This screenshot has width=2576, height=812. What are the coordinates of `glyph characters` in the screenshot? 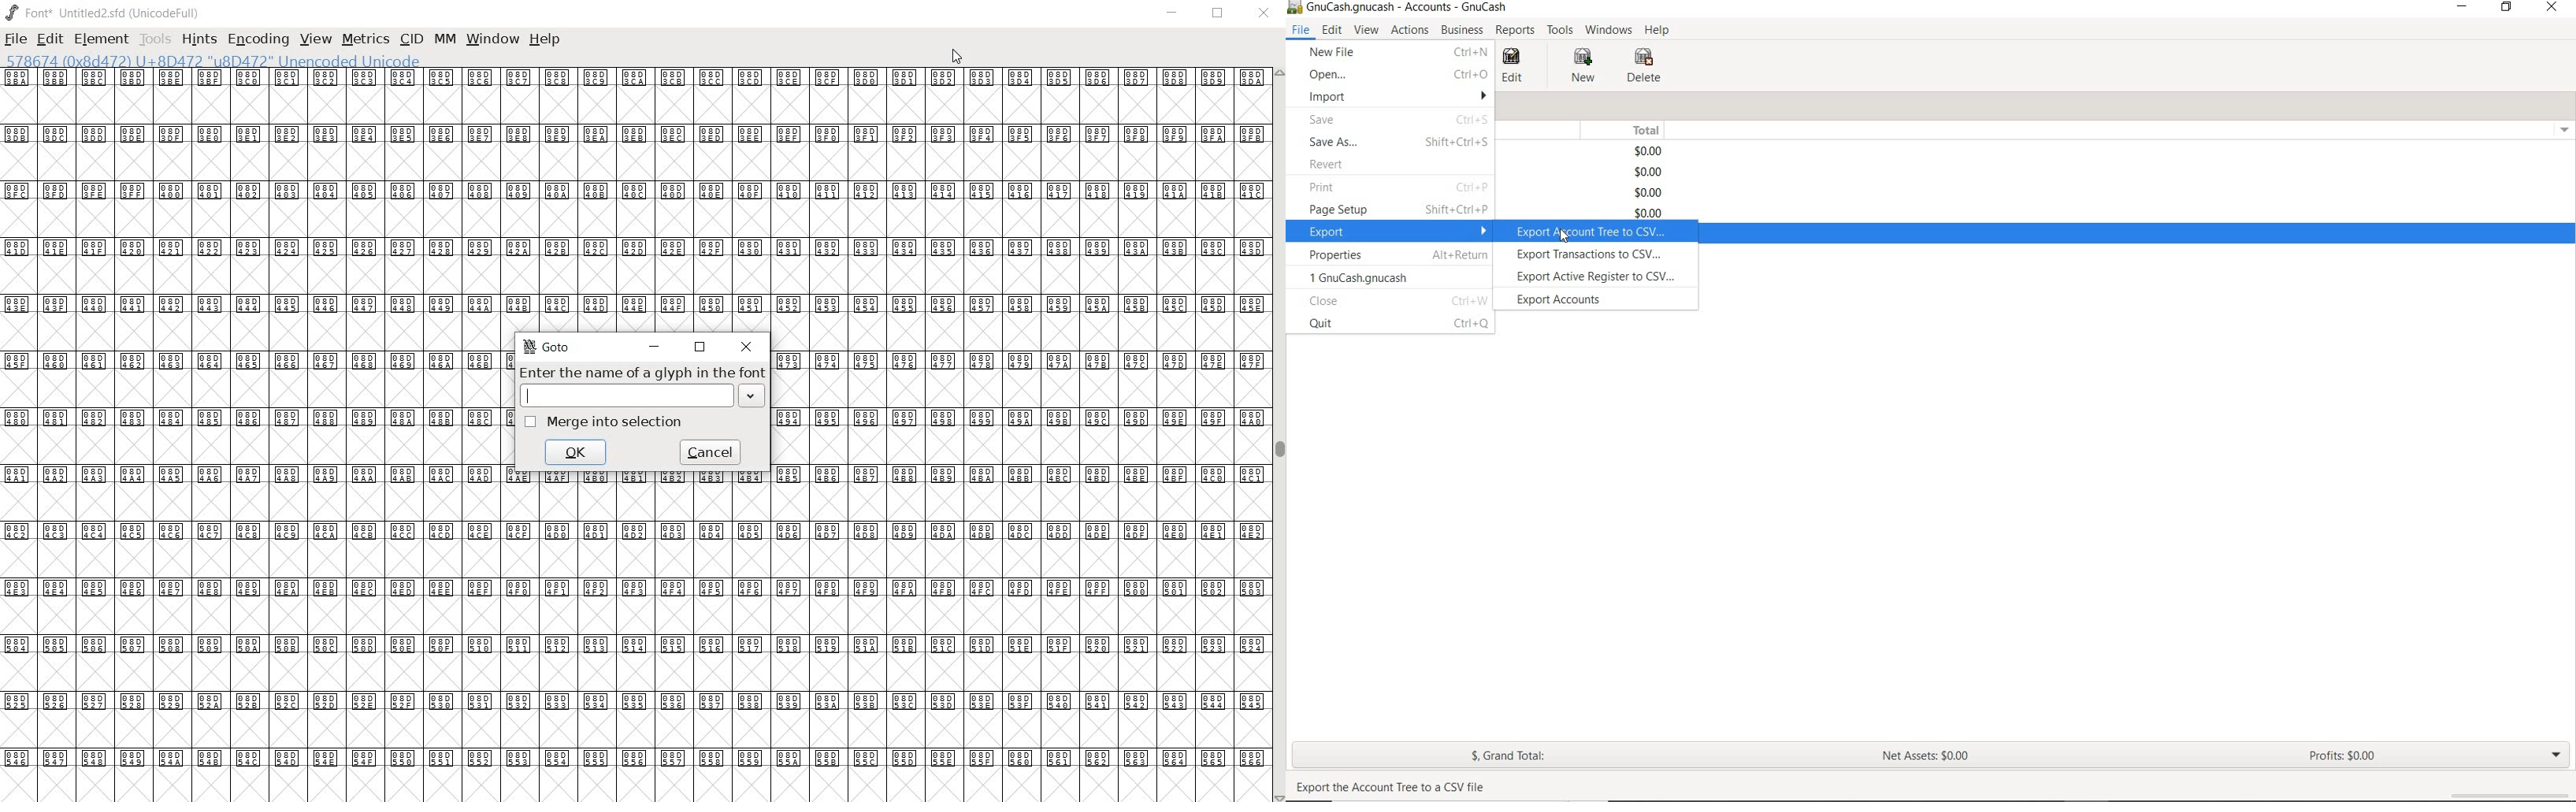 It's located at (885, 181).